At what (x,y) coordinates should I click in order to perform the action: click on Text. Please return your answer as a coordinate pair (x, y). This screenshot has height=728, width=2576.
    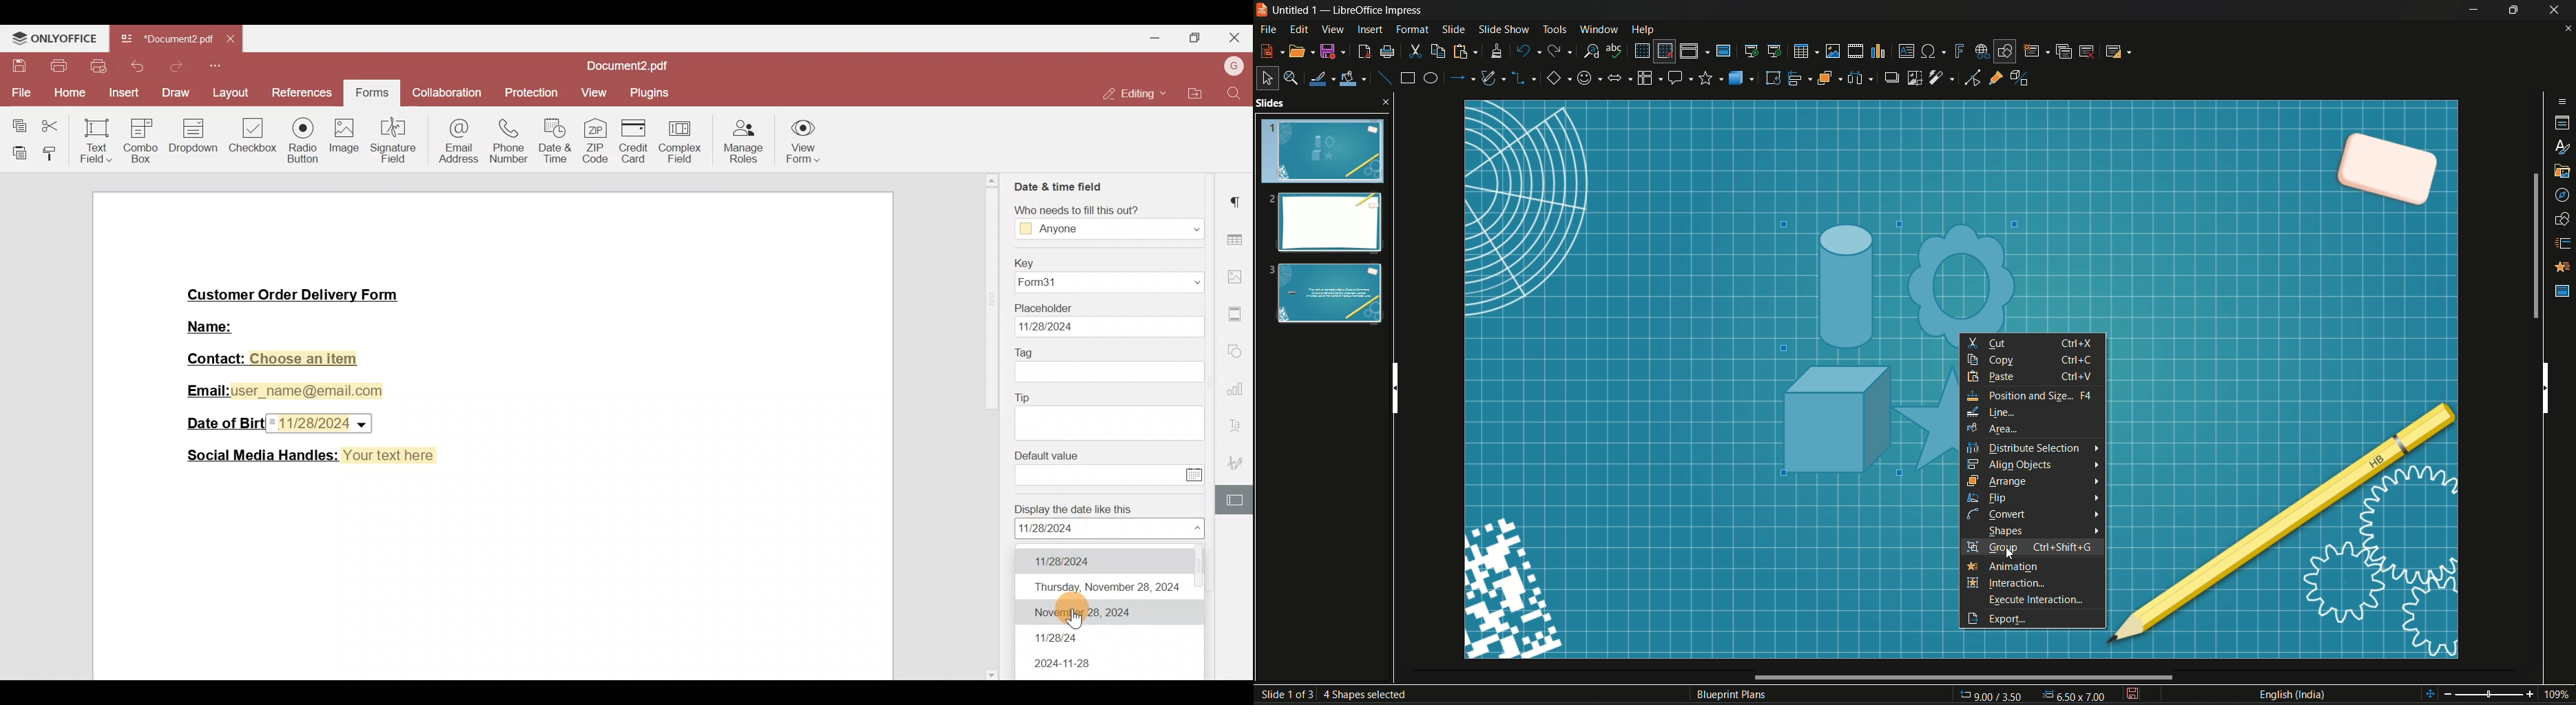
    Looking at the image, I should click on (1732, 696).